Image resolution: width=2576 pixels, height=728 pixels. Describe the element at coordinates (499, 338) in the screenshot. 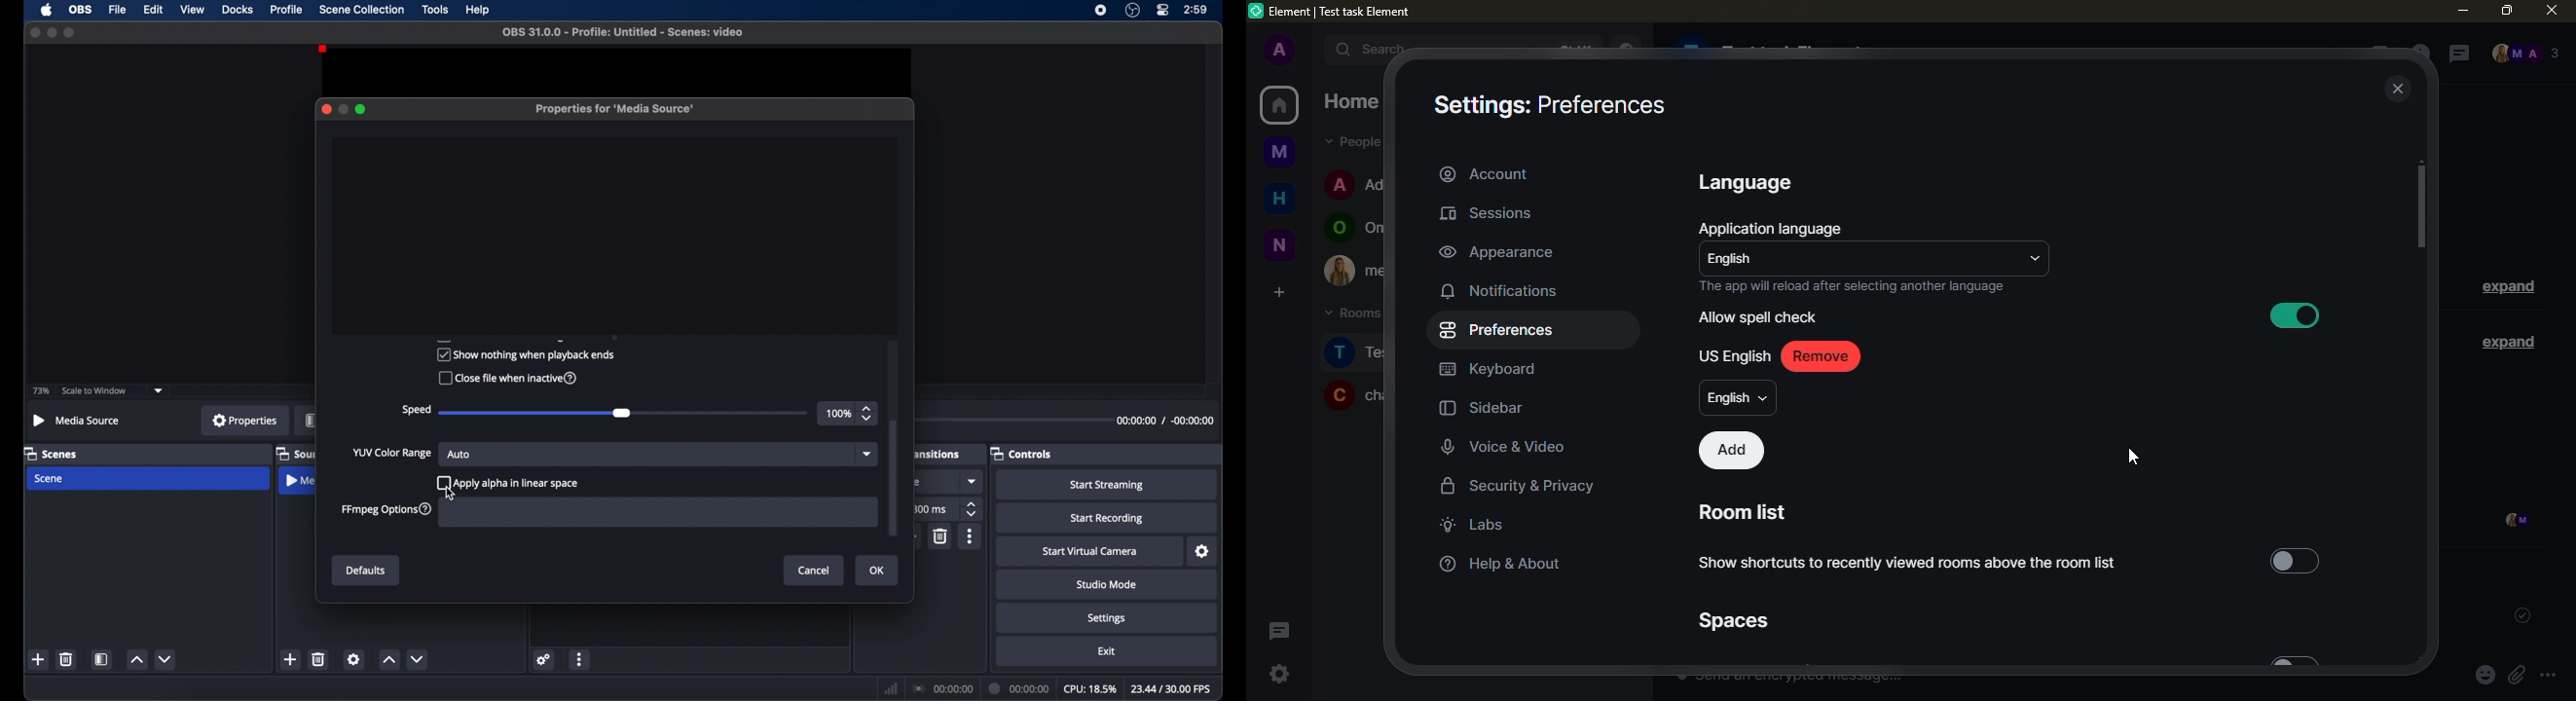

I see `obscure text` at that location.